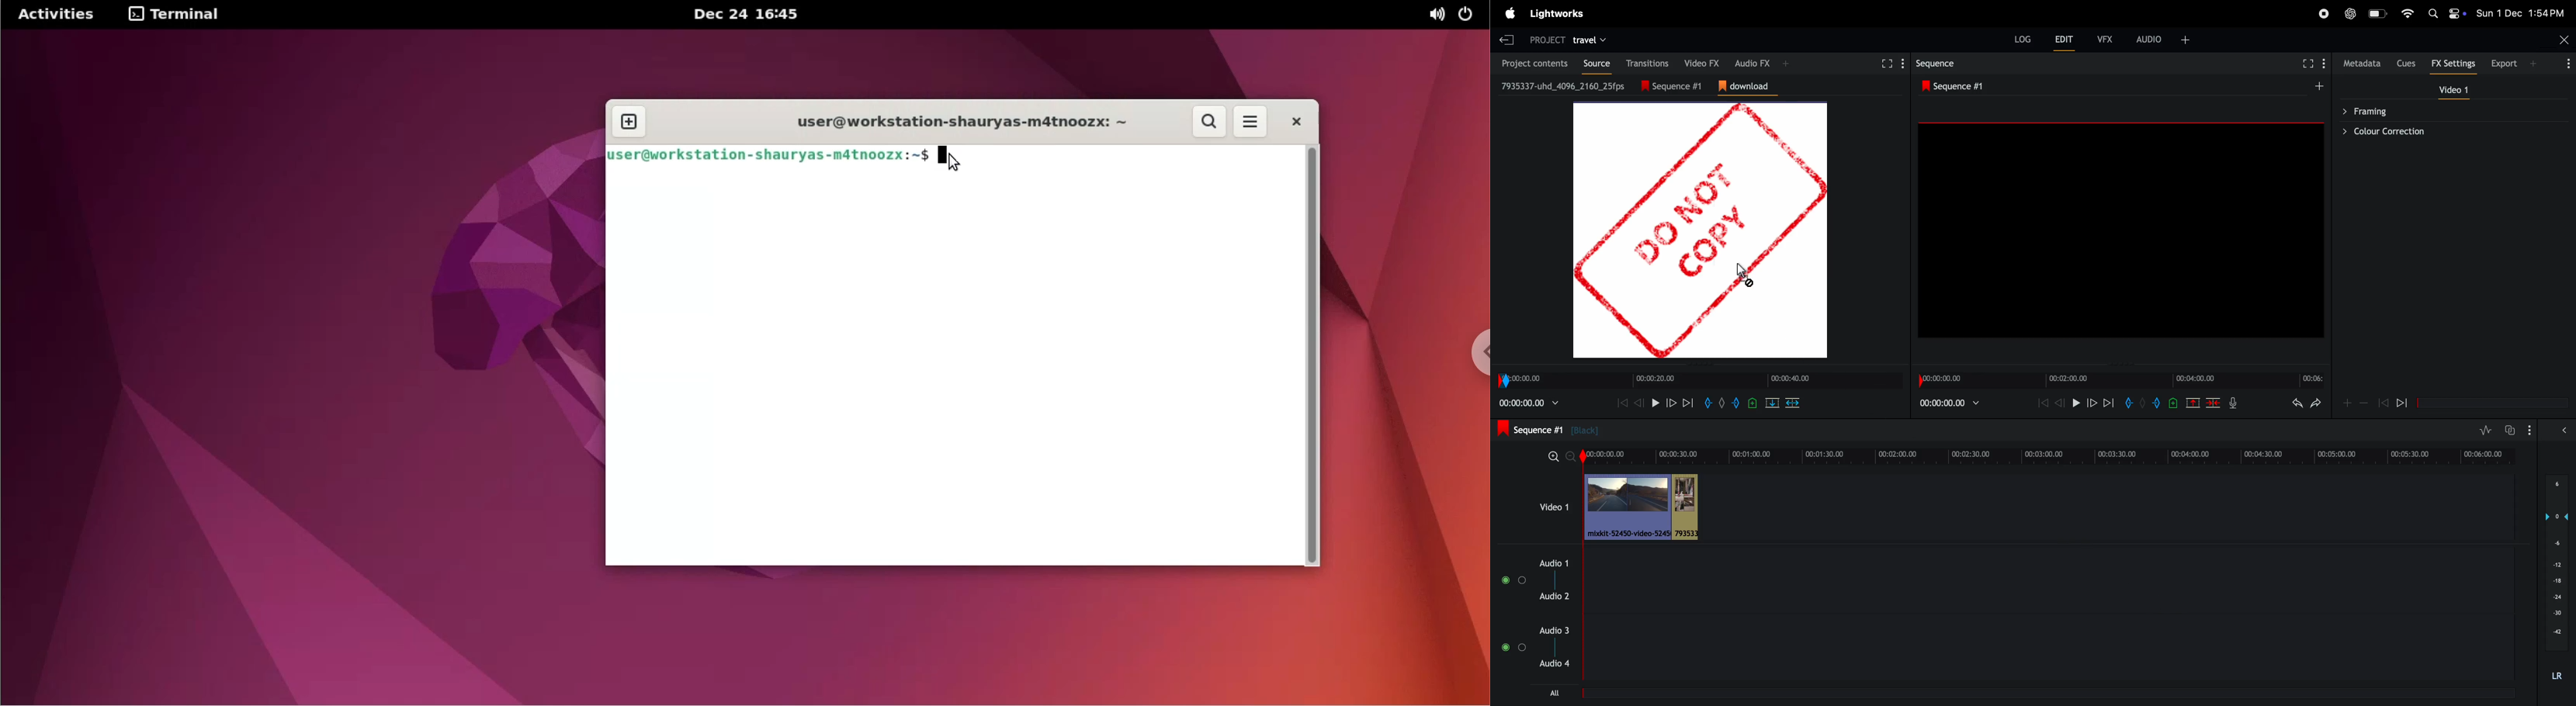  Describe the element at coordinates (2348, 403) in the screenshot. I see `Add` at that location.